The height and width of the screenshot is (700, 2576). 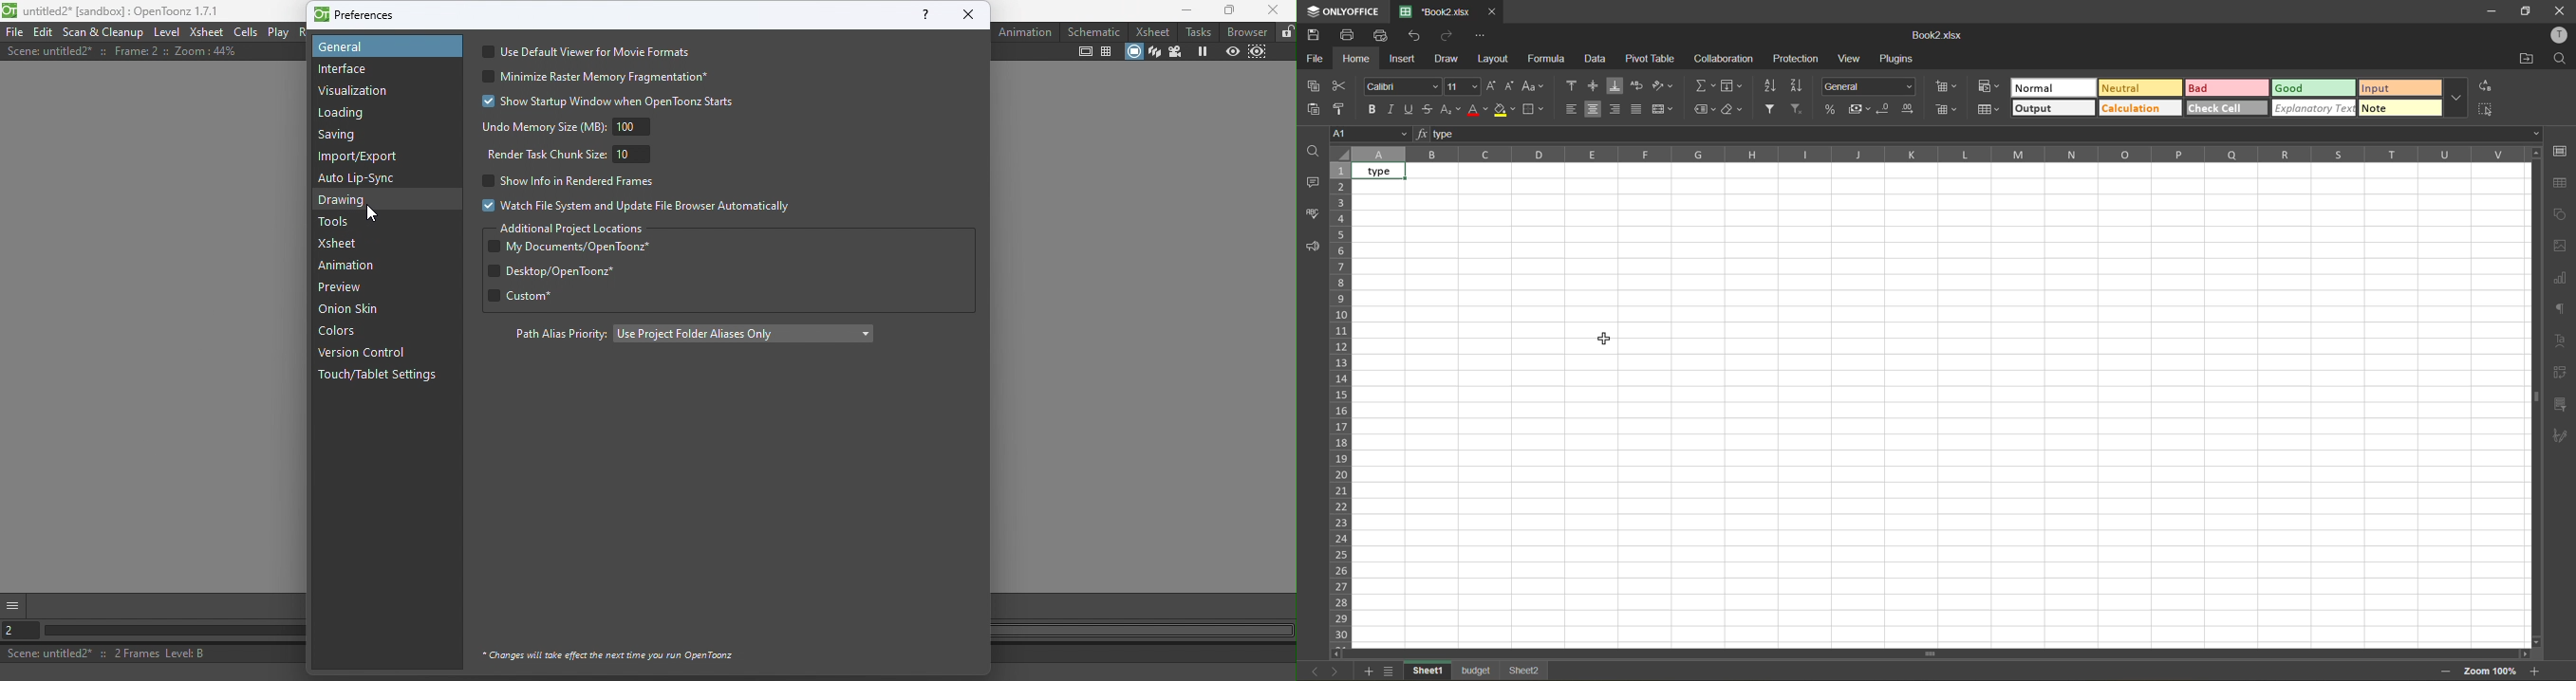 I want to click on layout, so click(x=1495, y=60).